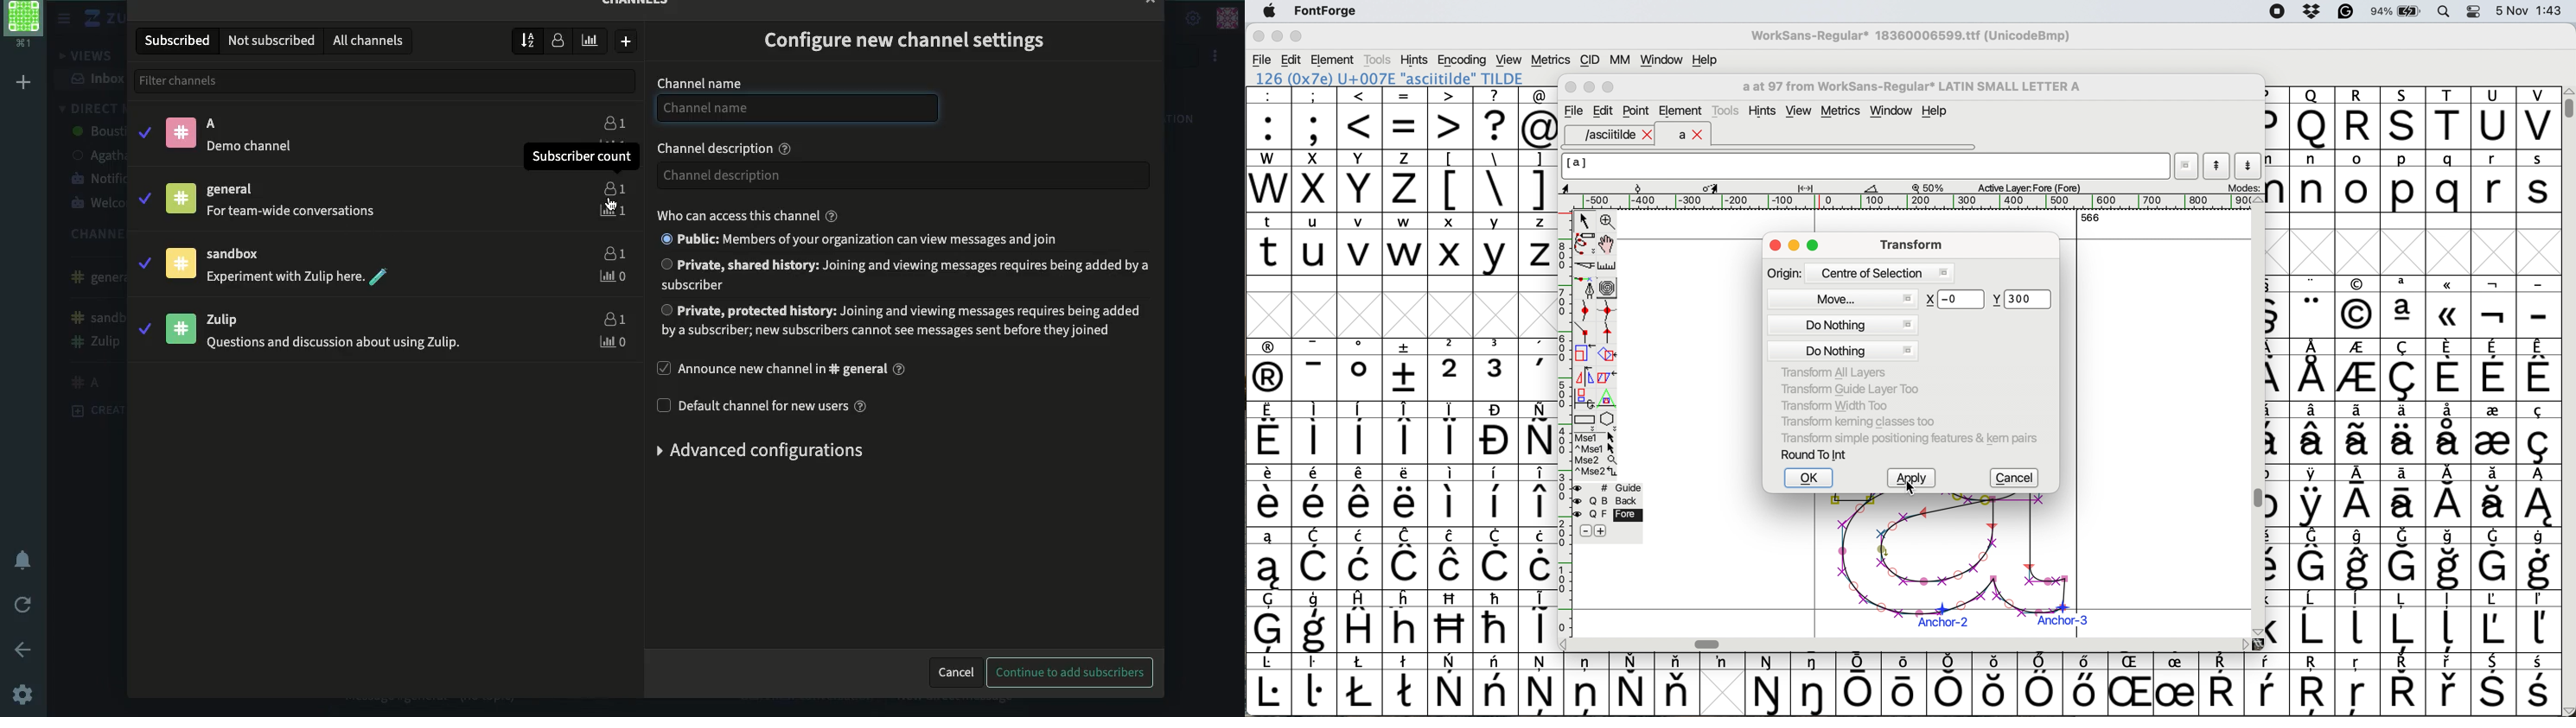  What do you see at coordinates (1258, 38) in the screenshot?
I see `close` at bounding box center [1258, 38].